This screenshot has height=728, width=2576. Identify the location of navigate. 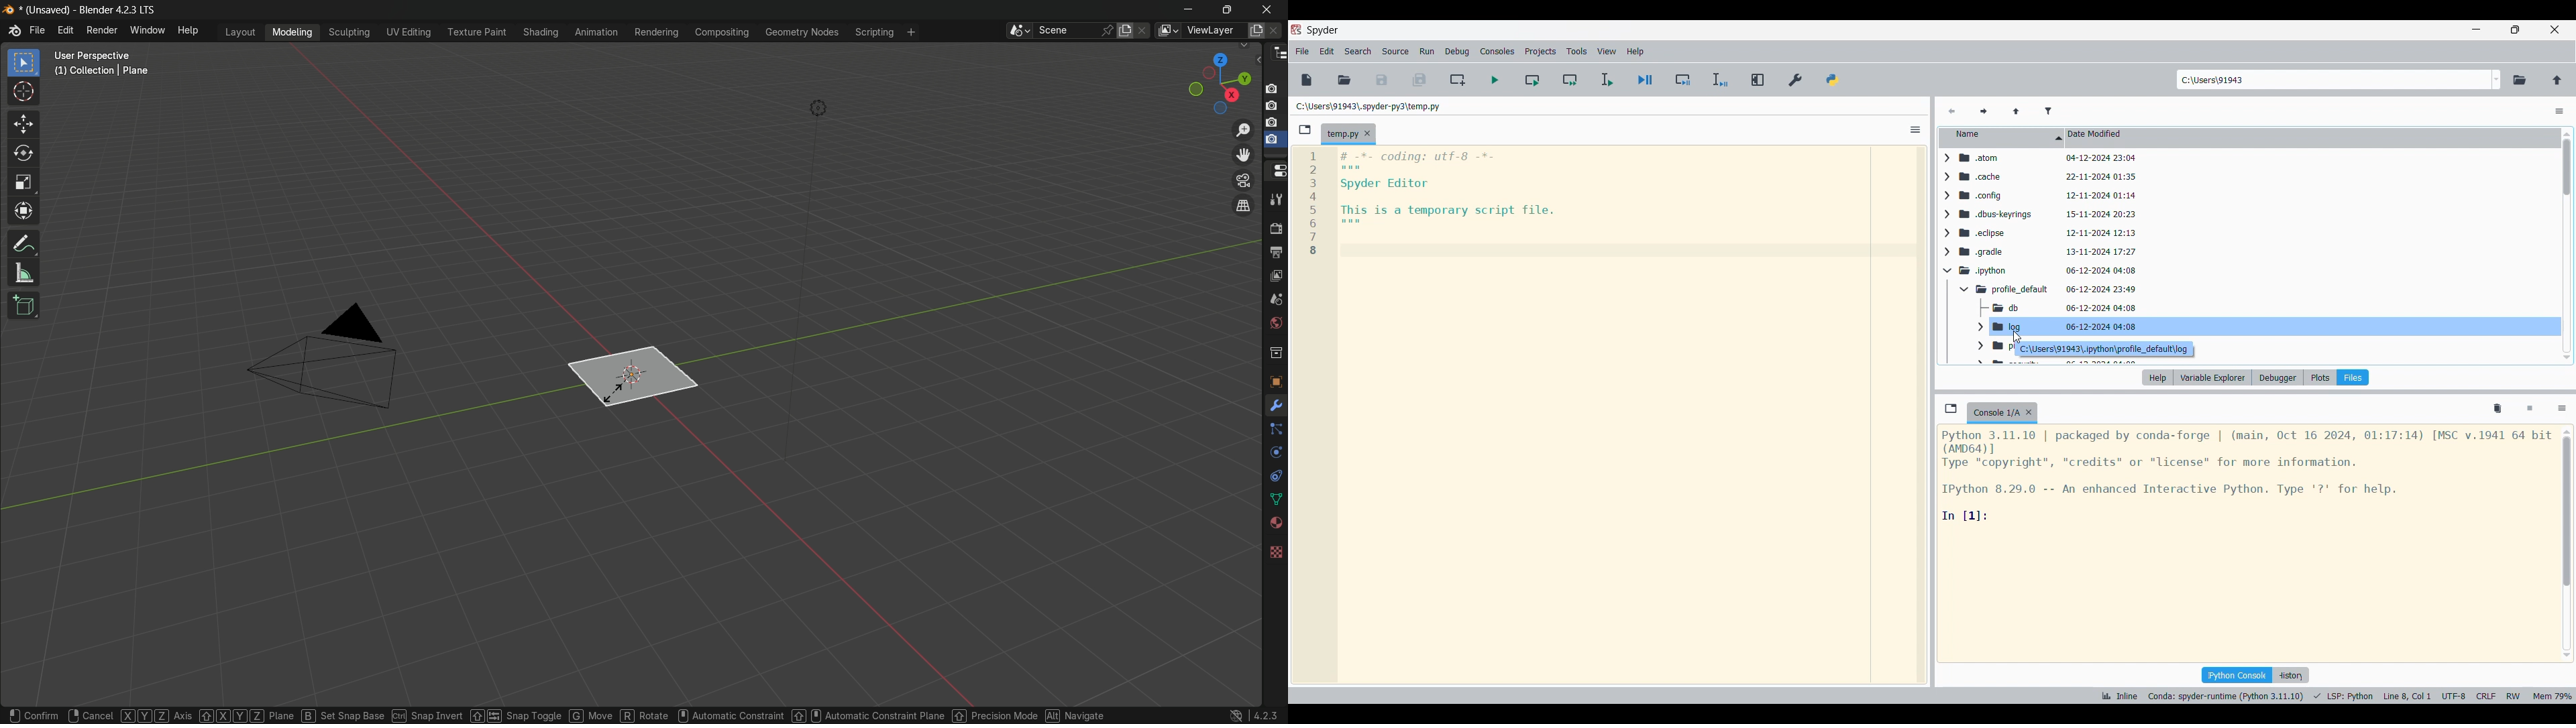
(1073, 713).